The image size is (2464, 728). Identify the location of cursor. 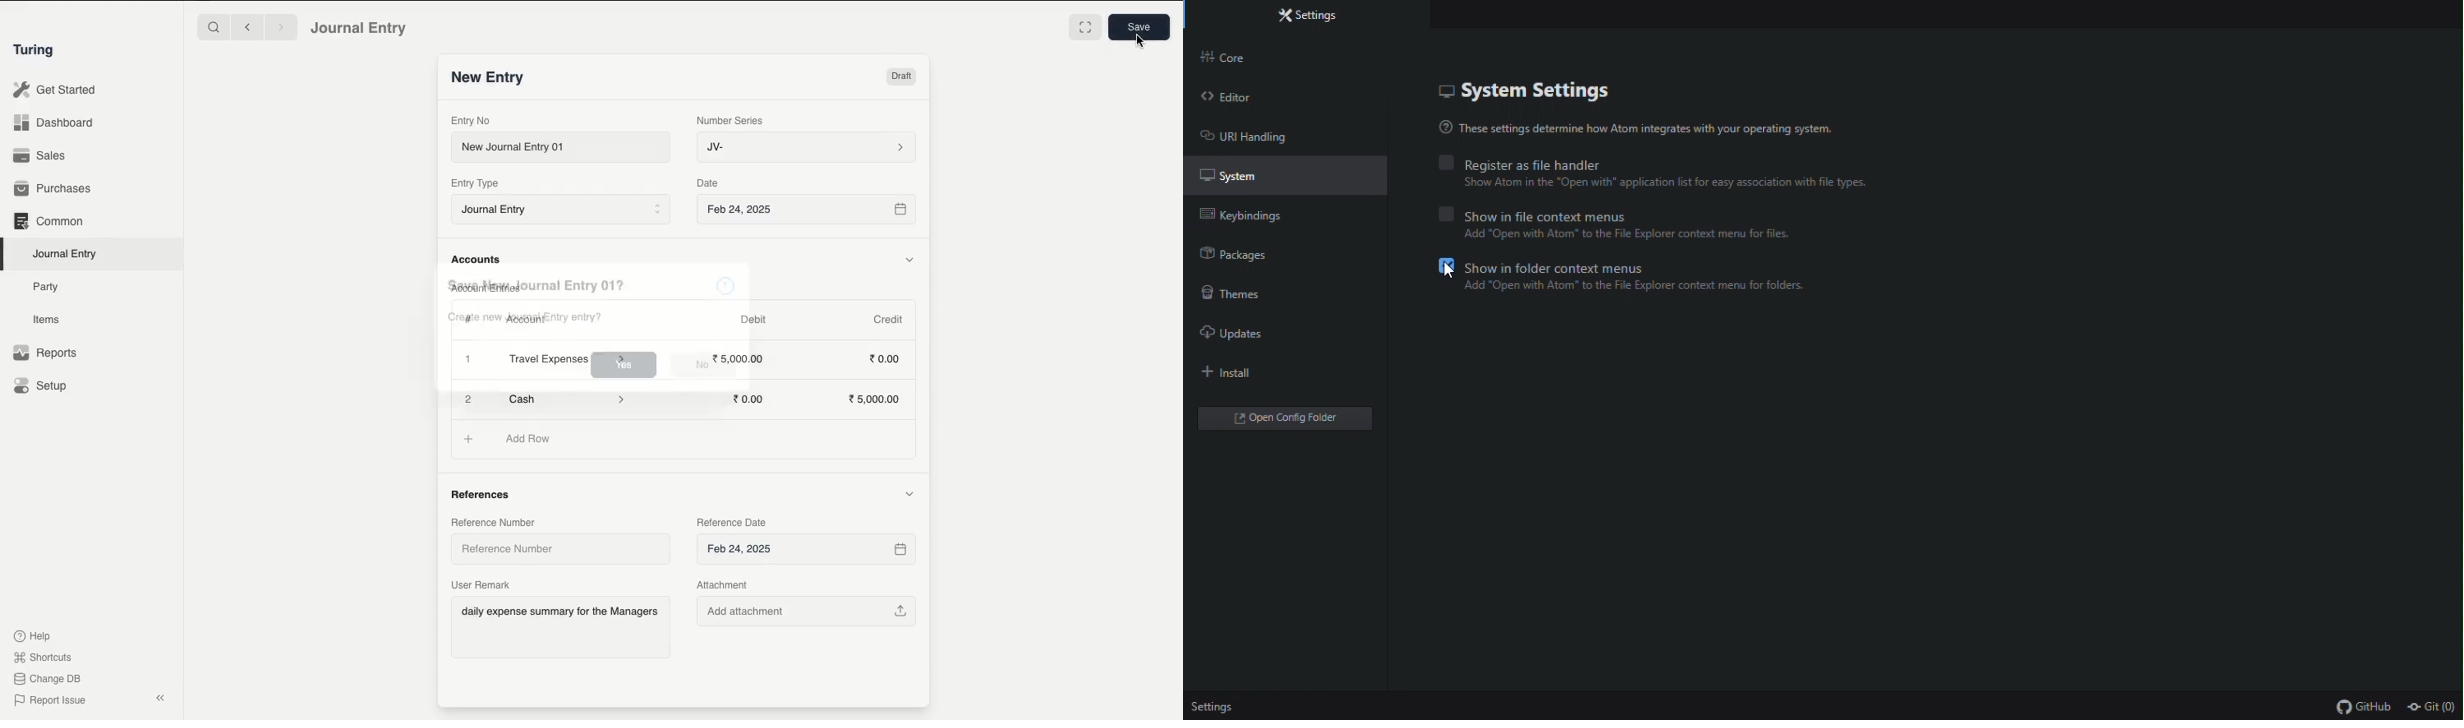
(1447, 271).